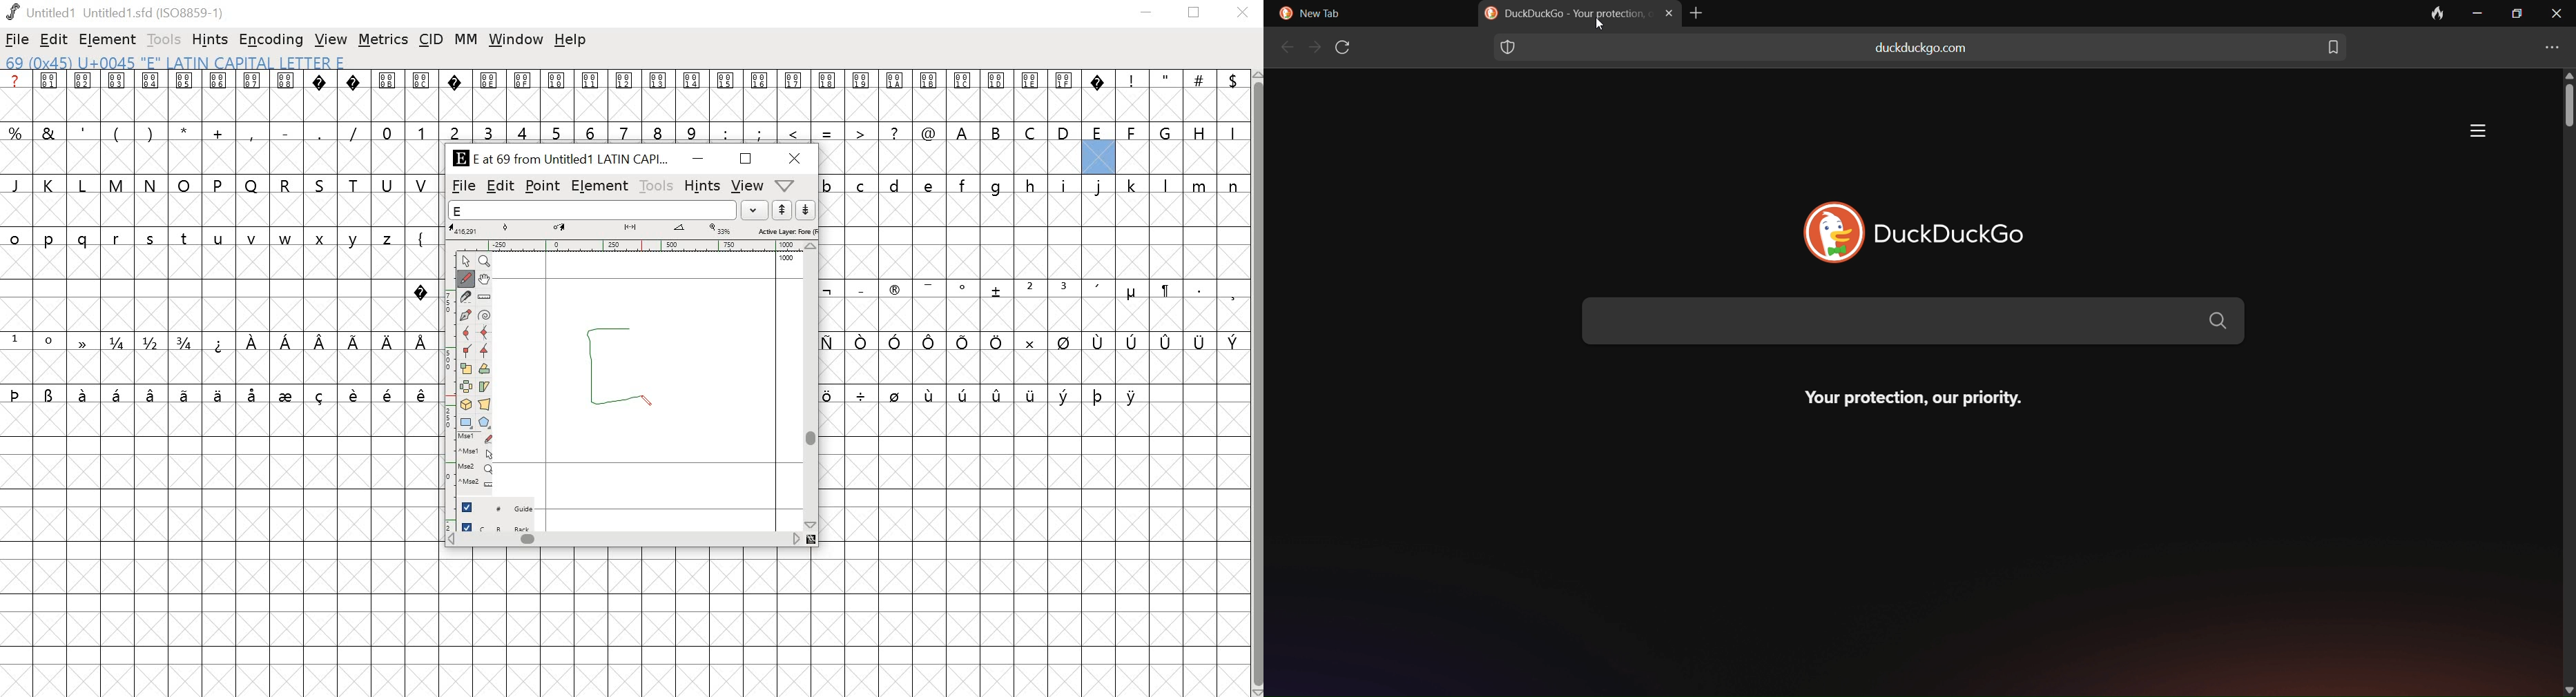 The image size is (2576, 700). What do you see at coordinates (813, 386) in the screenshot?
I see `scrollbar` at bounding box center [813, 386].